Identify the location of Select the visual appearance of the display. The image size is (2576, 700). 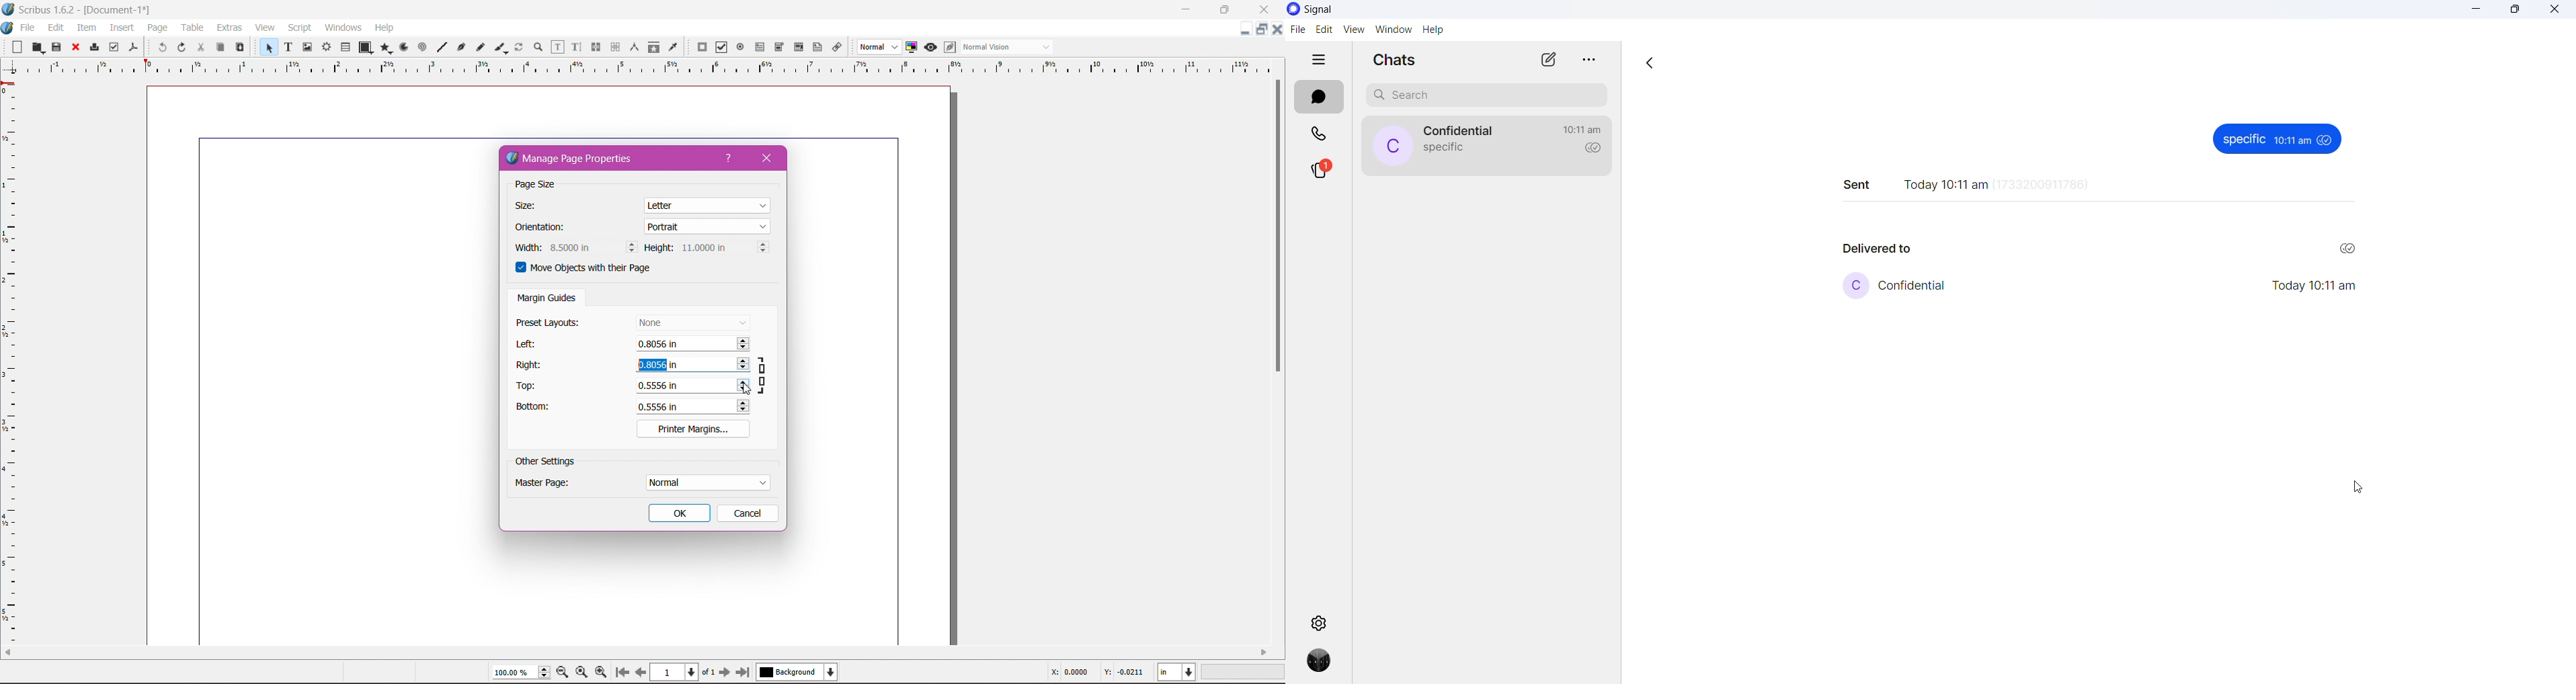
(1010, 48).